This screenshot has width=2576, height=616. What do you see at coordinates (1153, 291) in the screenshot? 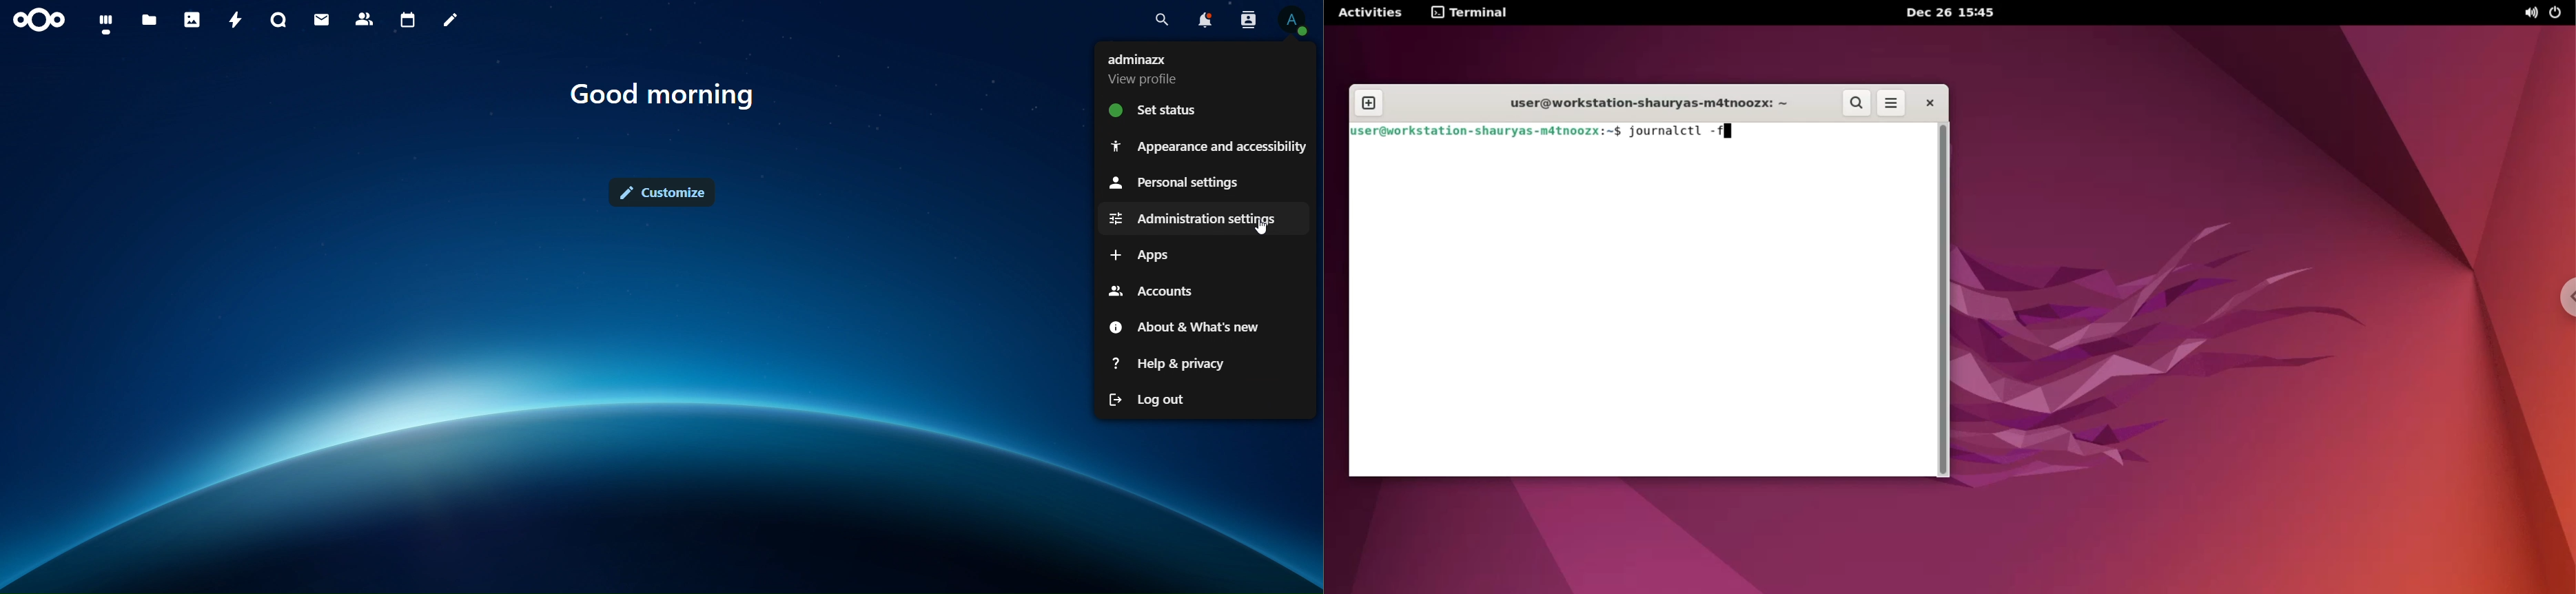
I see `accounts` at bounding box center [1153, 291].